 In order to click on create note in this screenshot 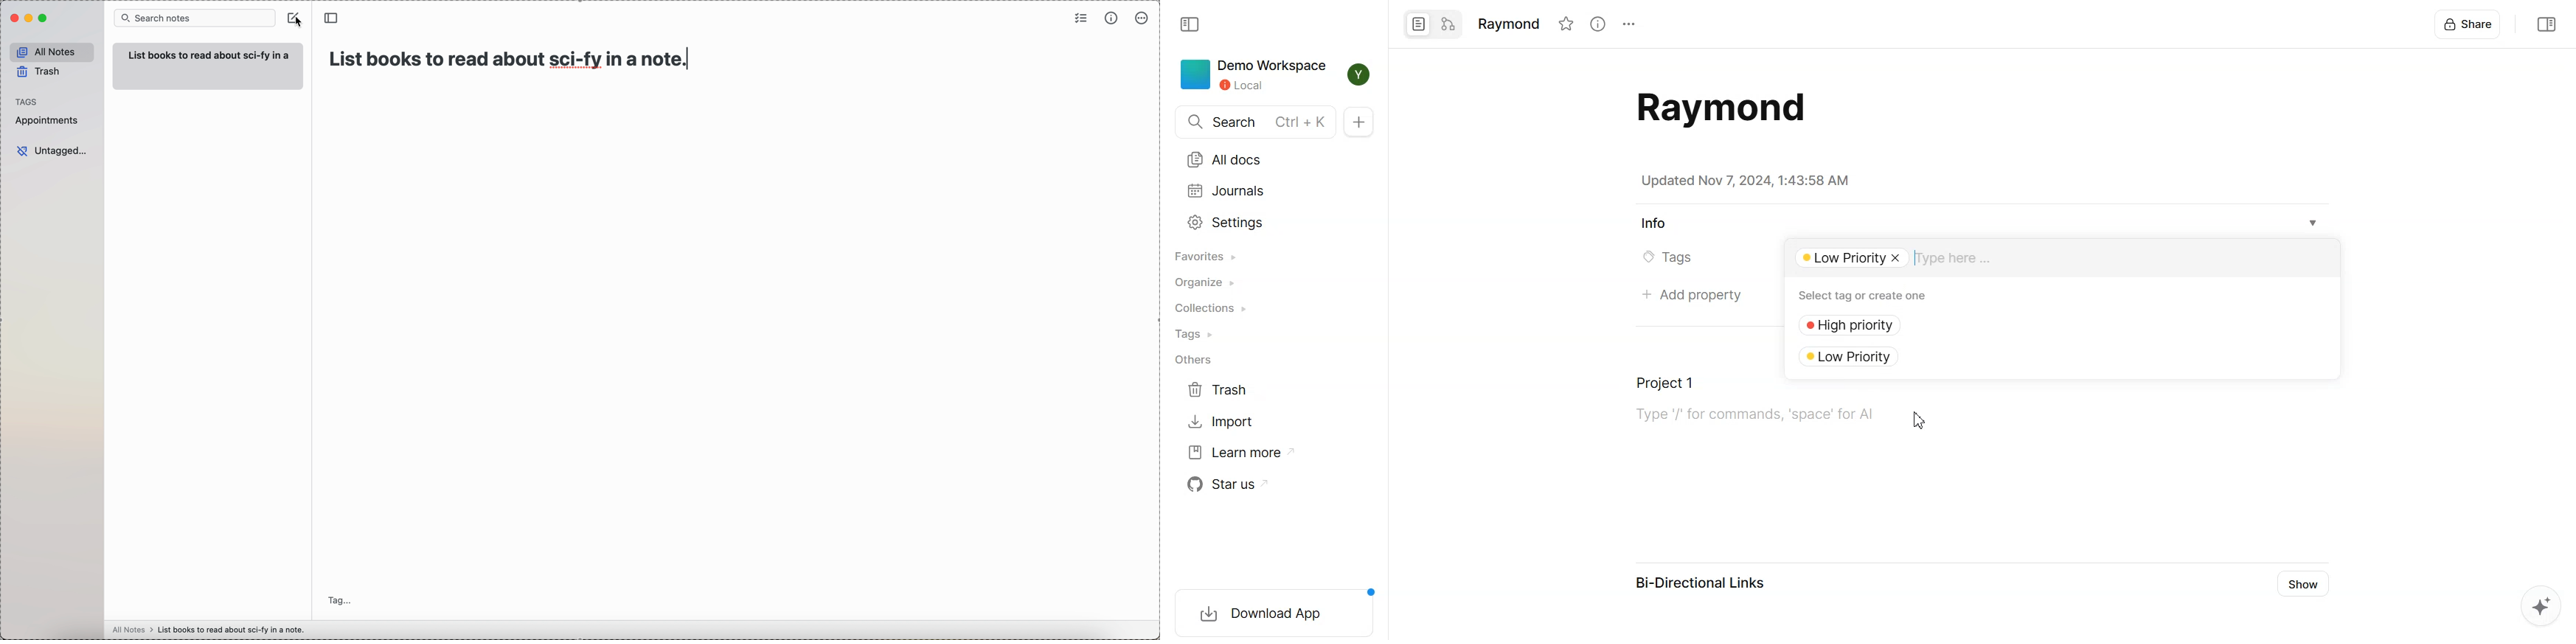, I will do `click(289, 16)`.